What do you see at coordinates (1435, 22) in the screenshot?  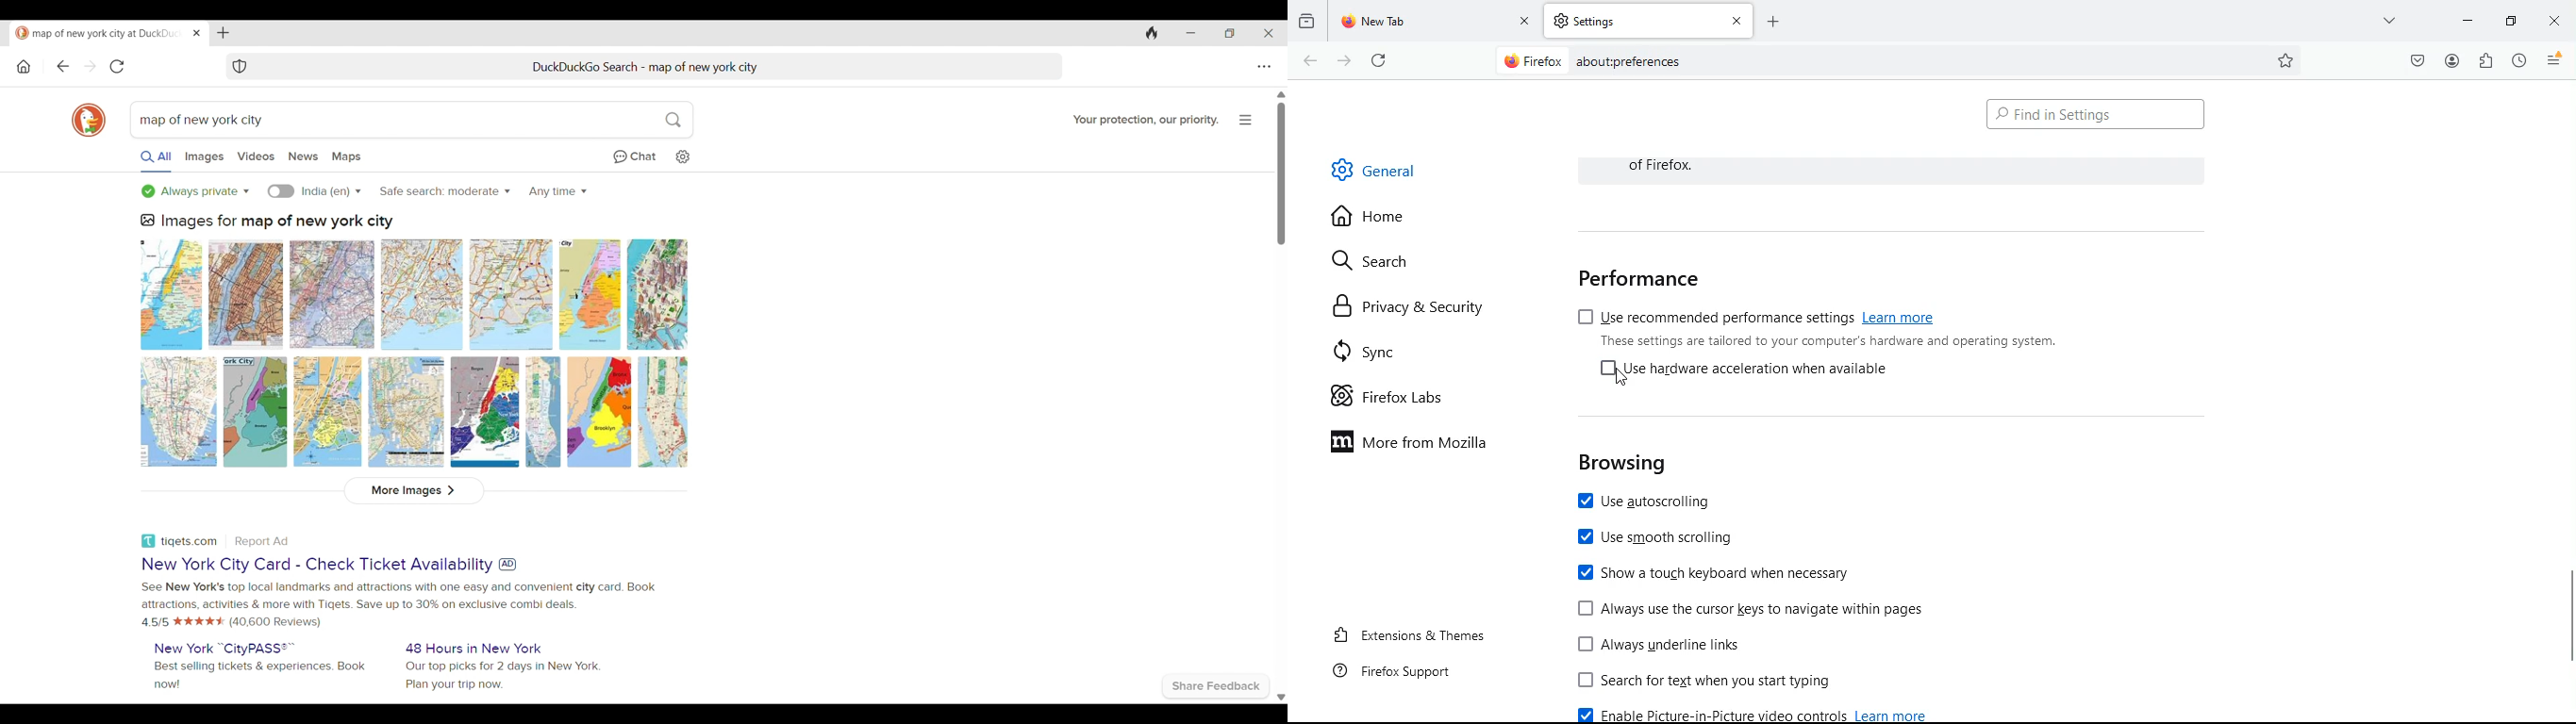 I see `tab` at bounding box center [1435, 22].